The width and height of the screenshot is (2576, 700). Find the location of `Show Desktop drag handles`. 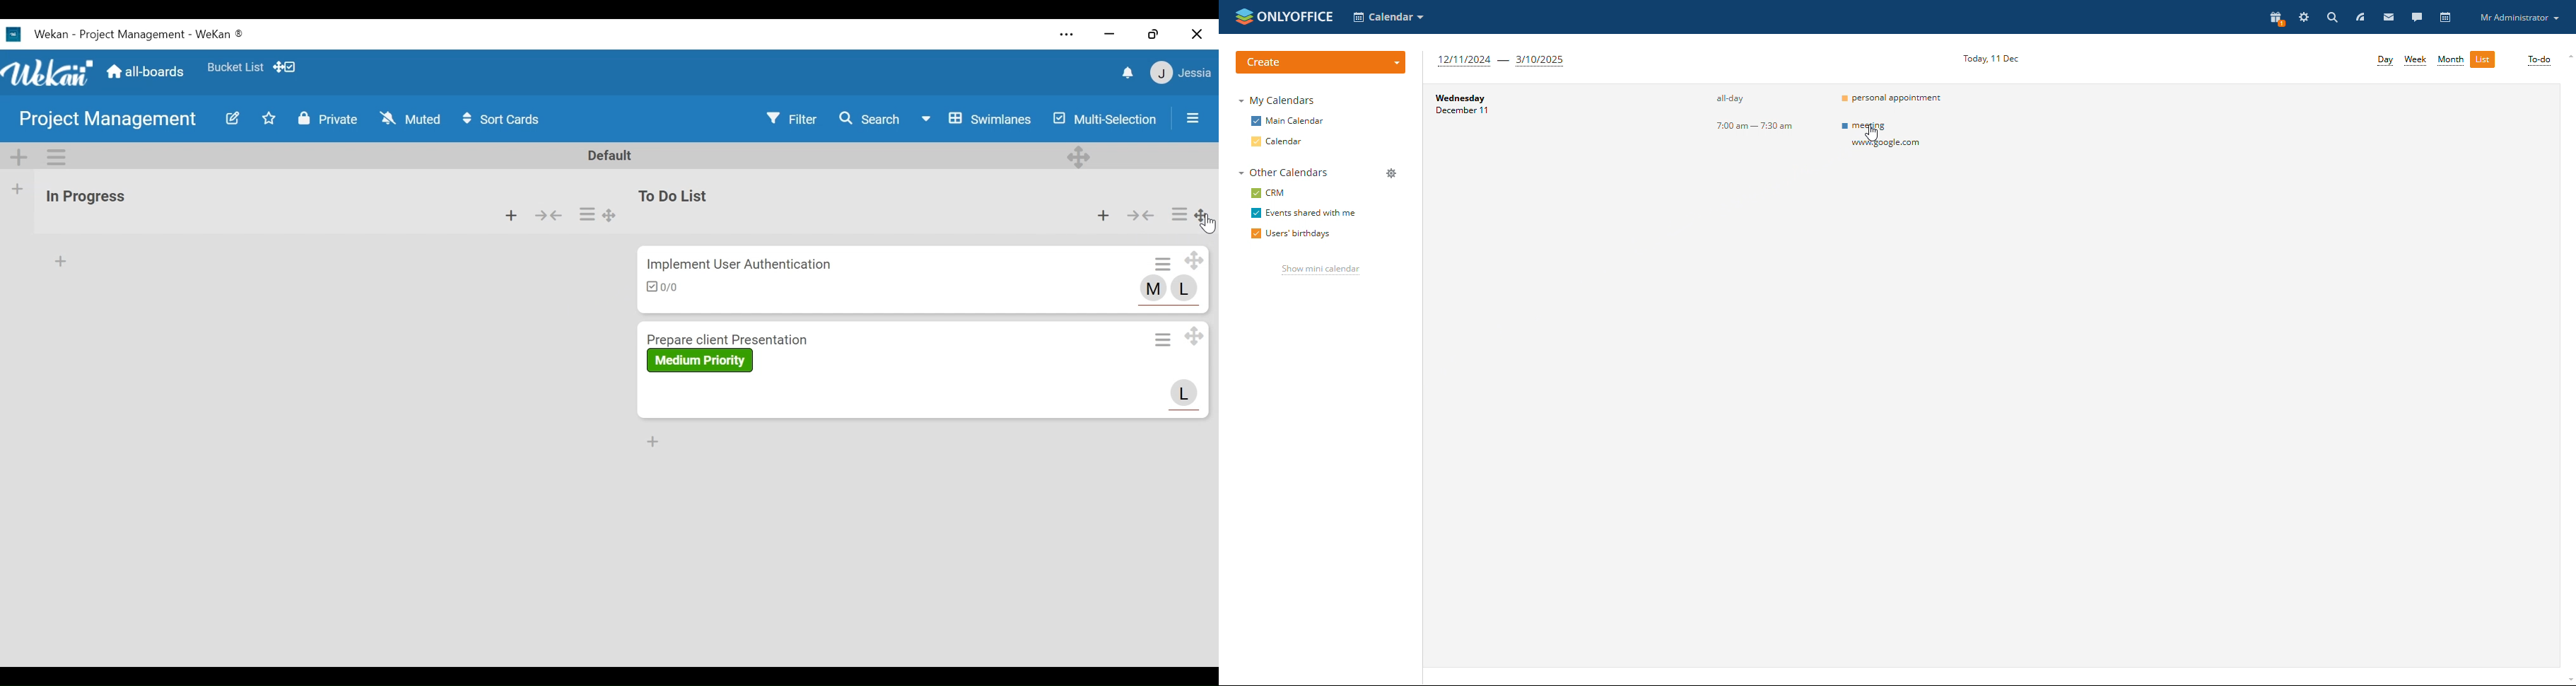

Show Desktop drag handles is located at coordinates (284, 67).